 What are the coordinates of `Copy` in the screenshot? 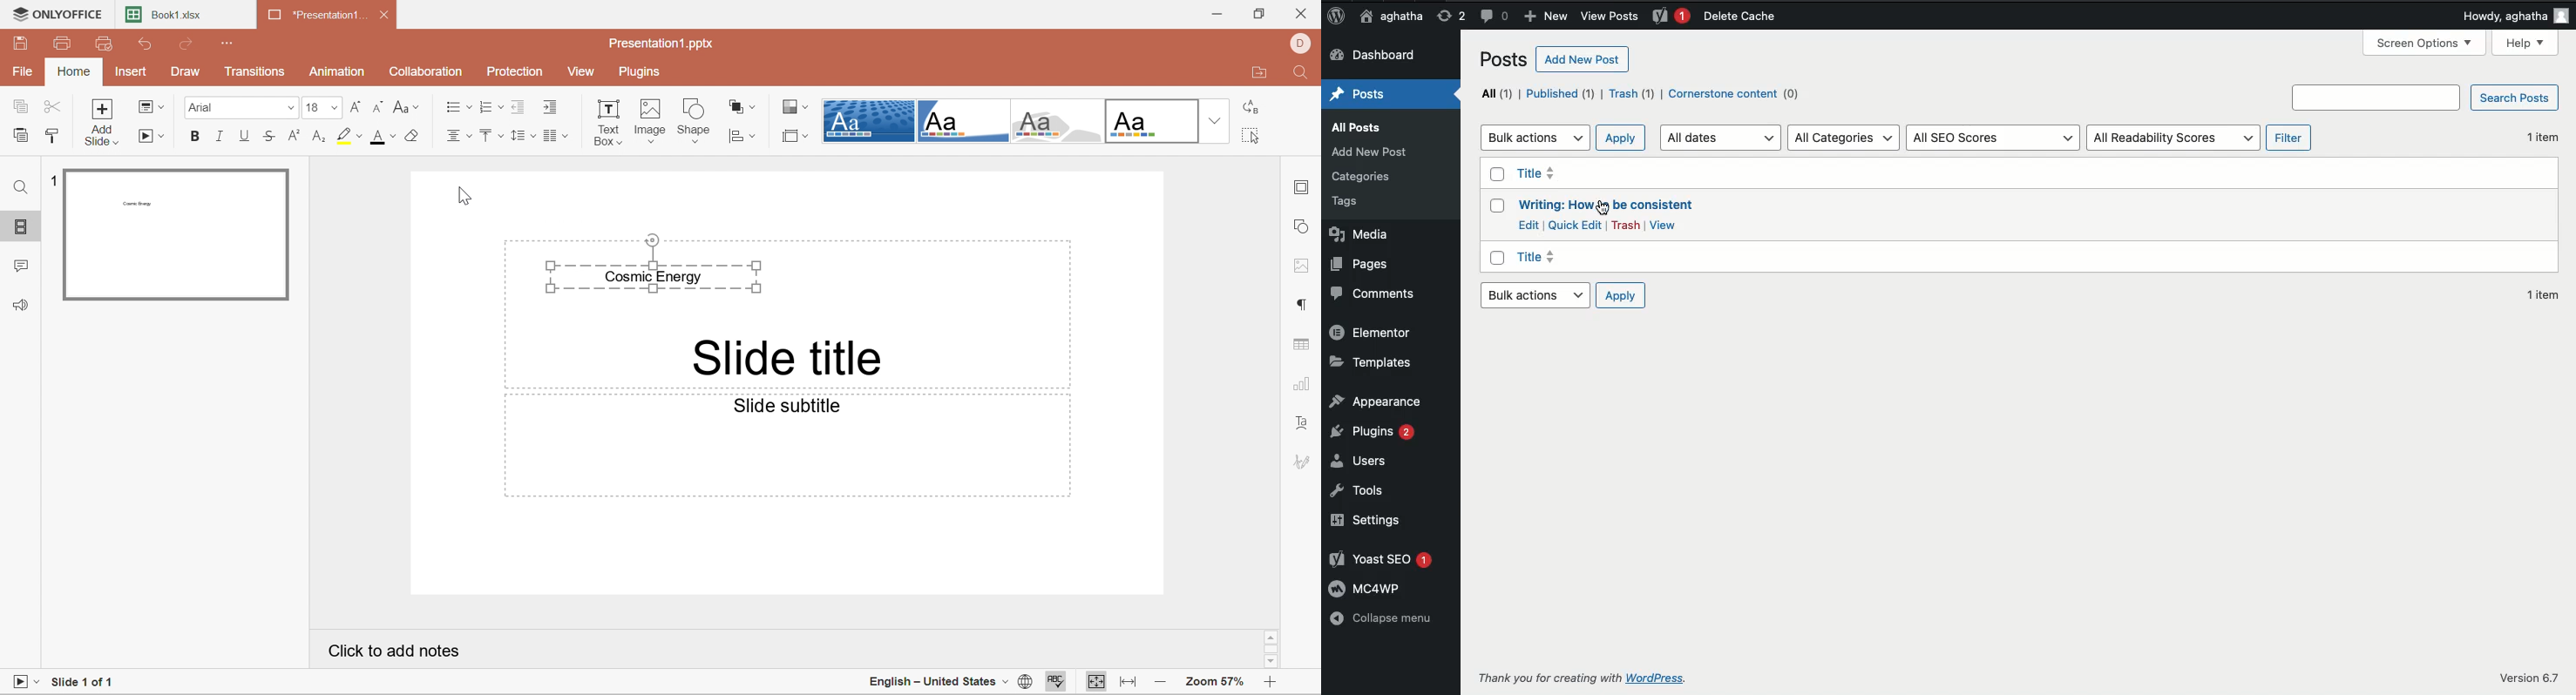 It's located at (19, 107).